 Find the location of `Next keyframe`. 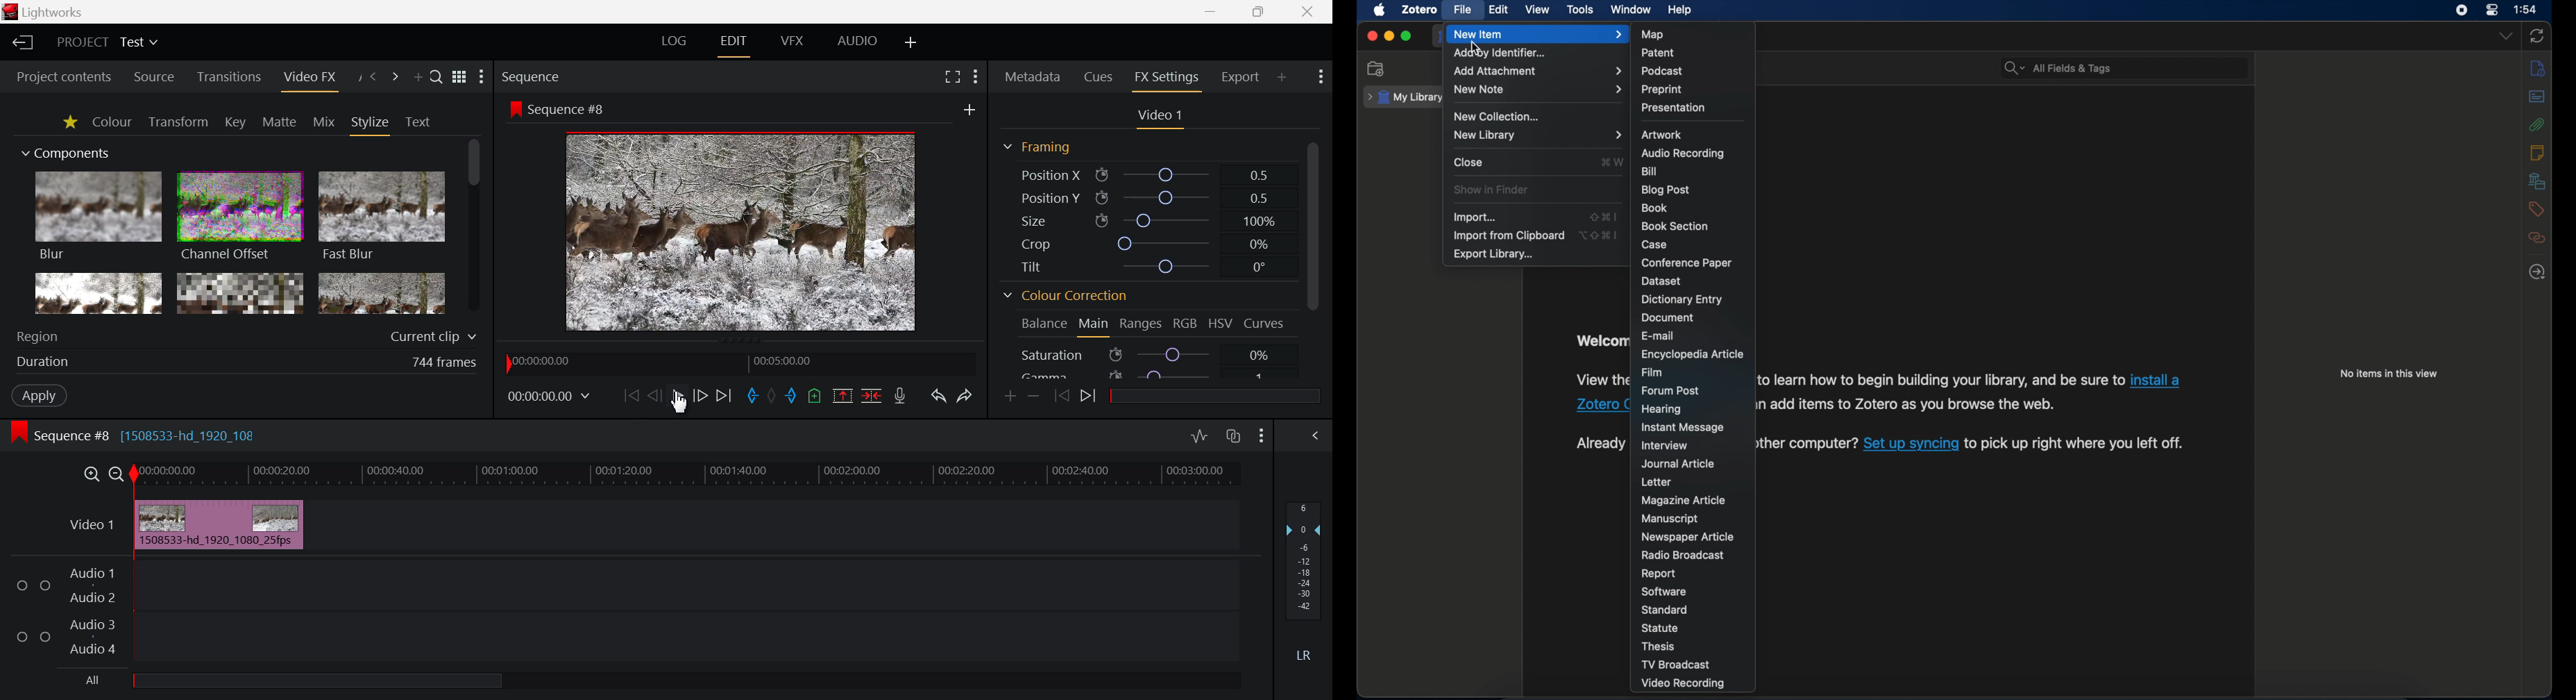

Next keyframe is located at coordinates (1090, 397).